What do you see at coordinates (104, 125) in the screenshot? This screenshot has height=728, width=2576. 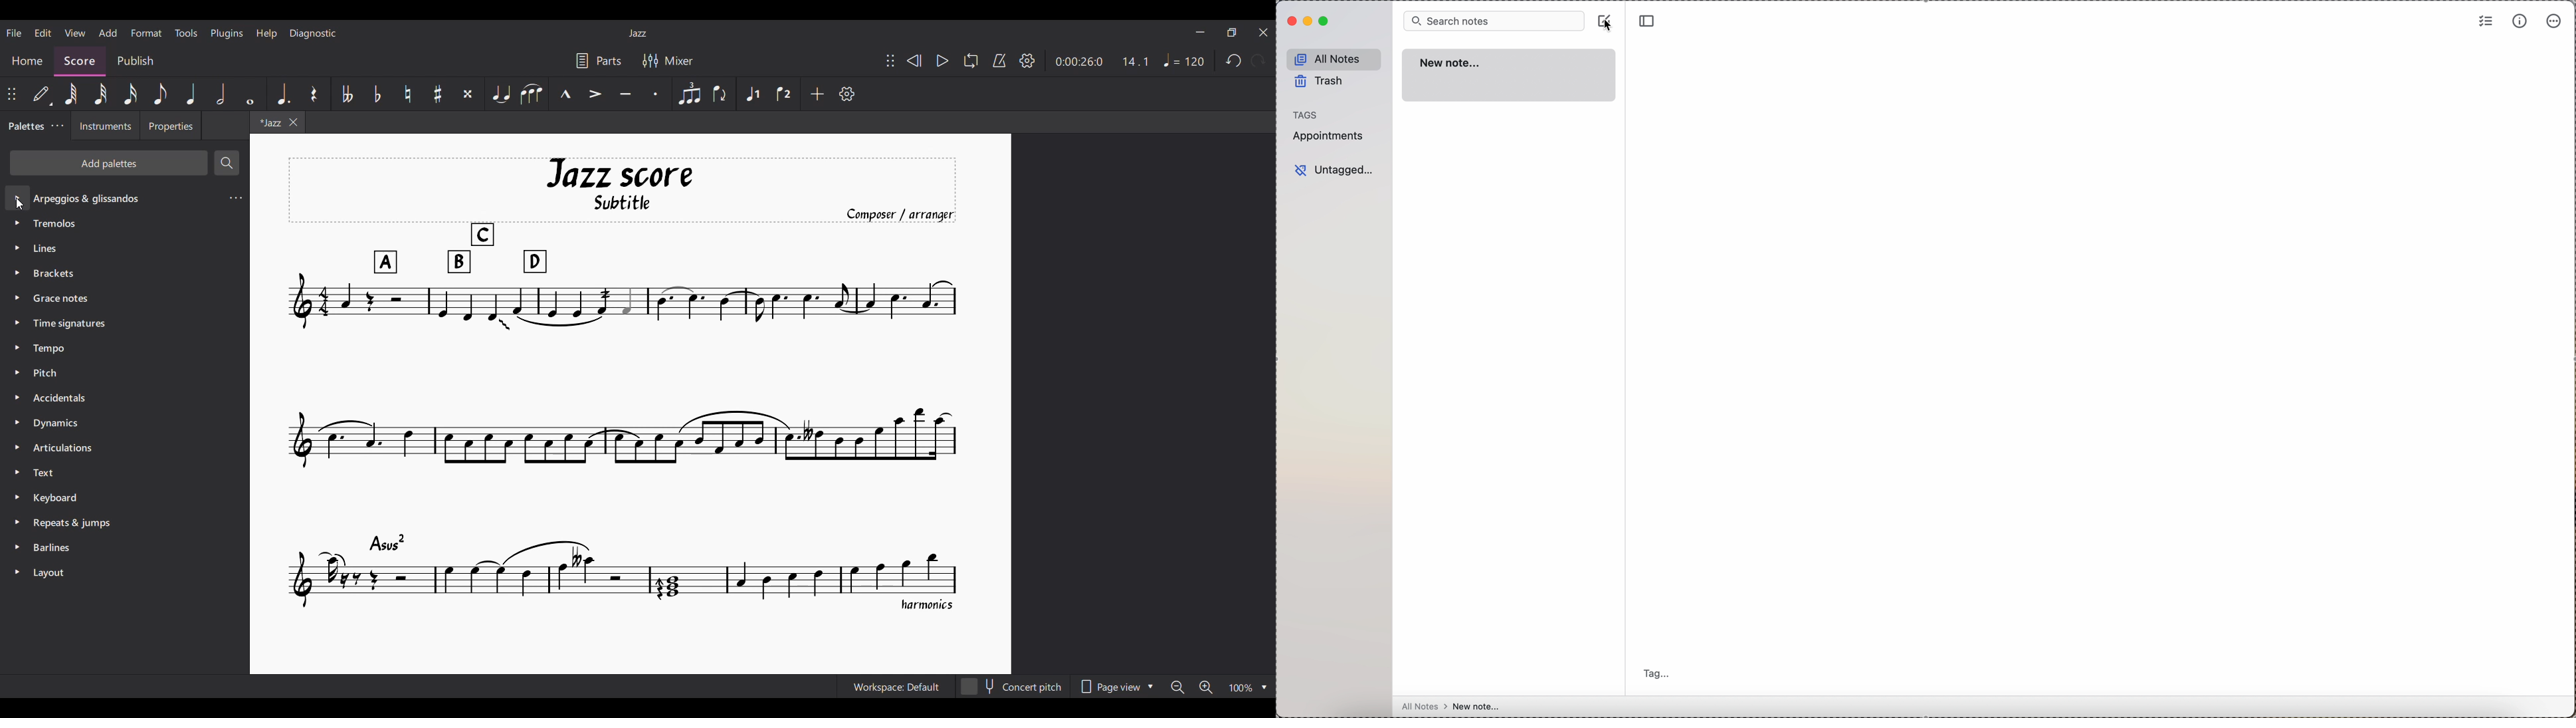 I see `Instruments` at bounding box center [104, 125].